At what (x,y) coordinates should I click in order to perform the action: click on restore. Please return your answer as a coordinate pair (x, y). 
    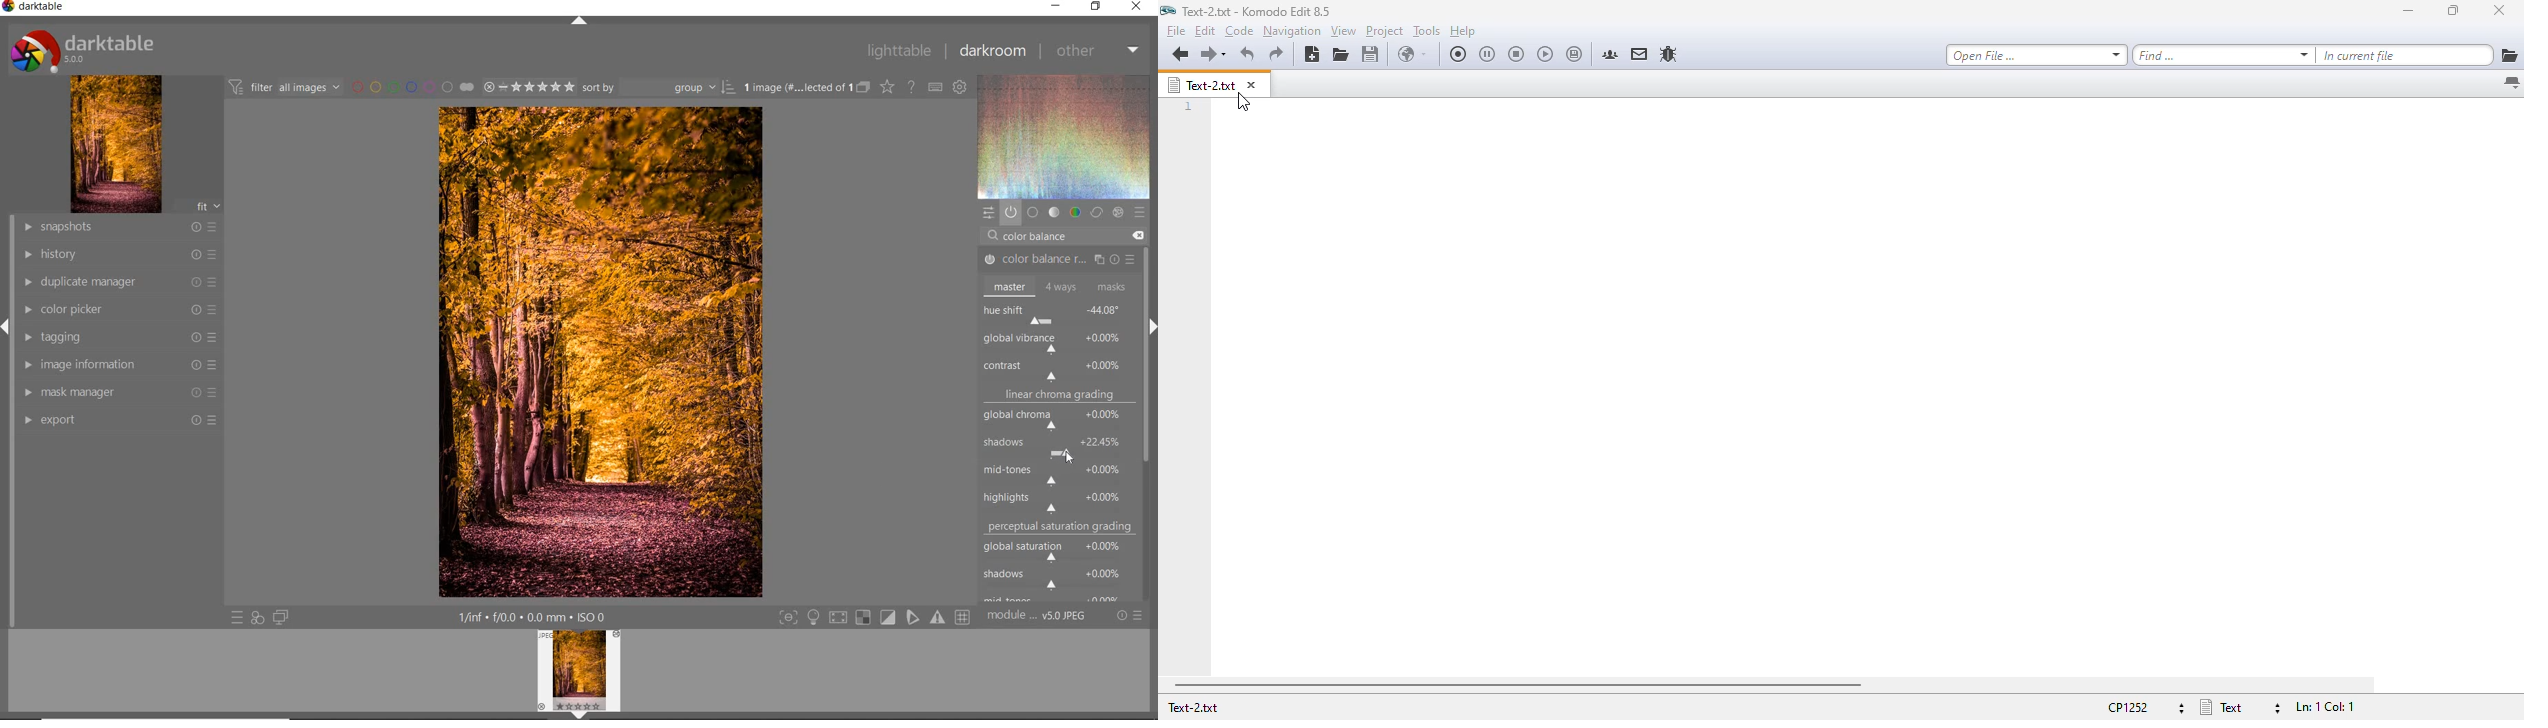
    Looking at the image, I should click on (1095, 8).